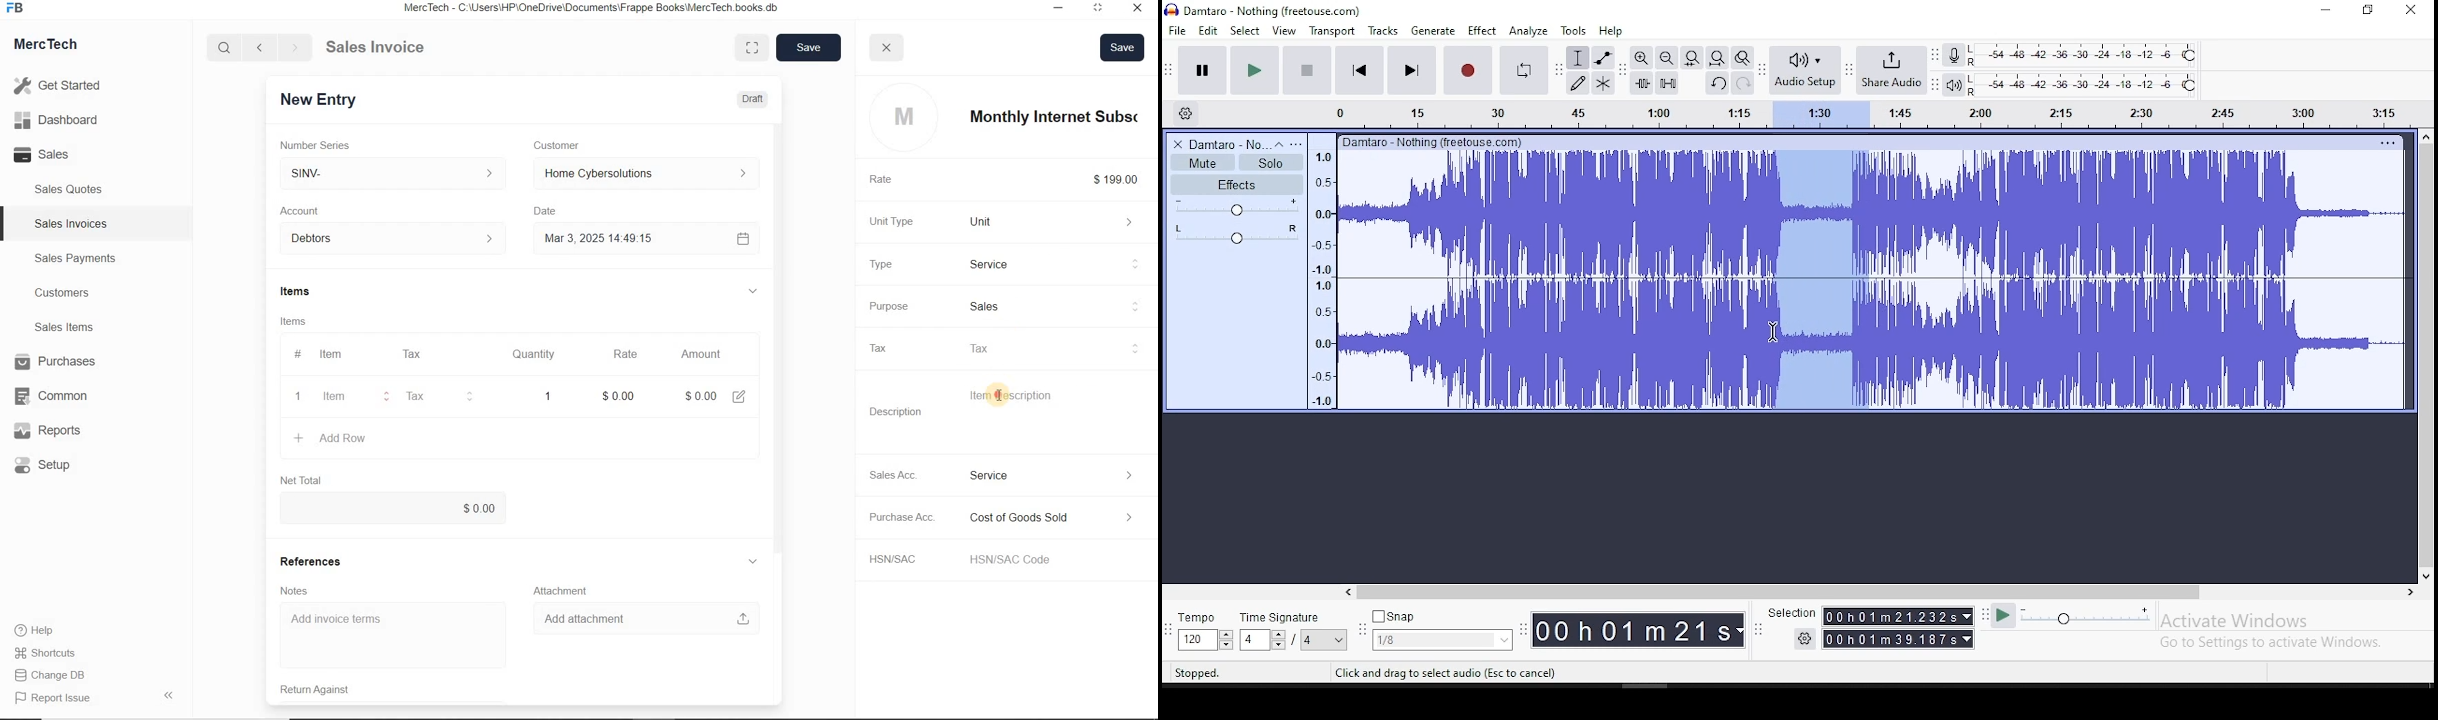 This screenshot has width=2464, height=728. Describe the element at coordinates (1481, 32) in the screenshot. I see `effect` at that location.